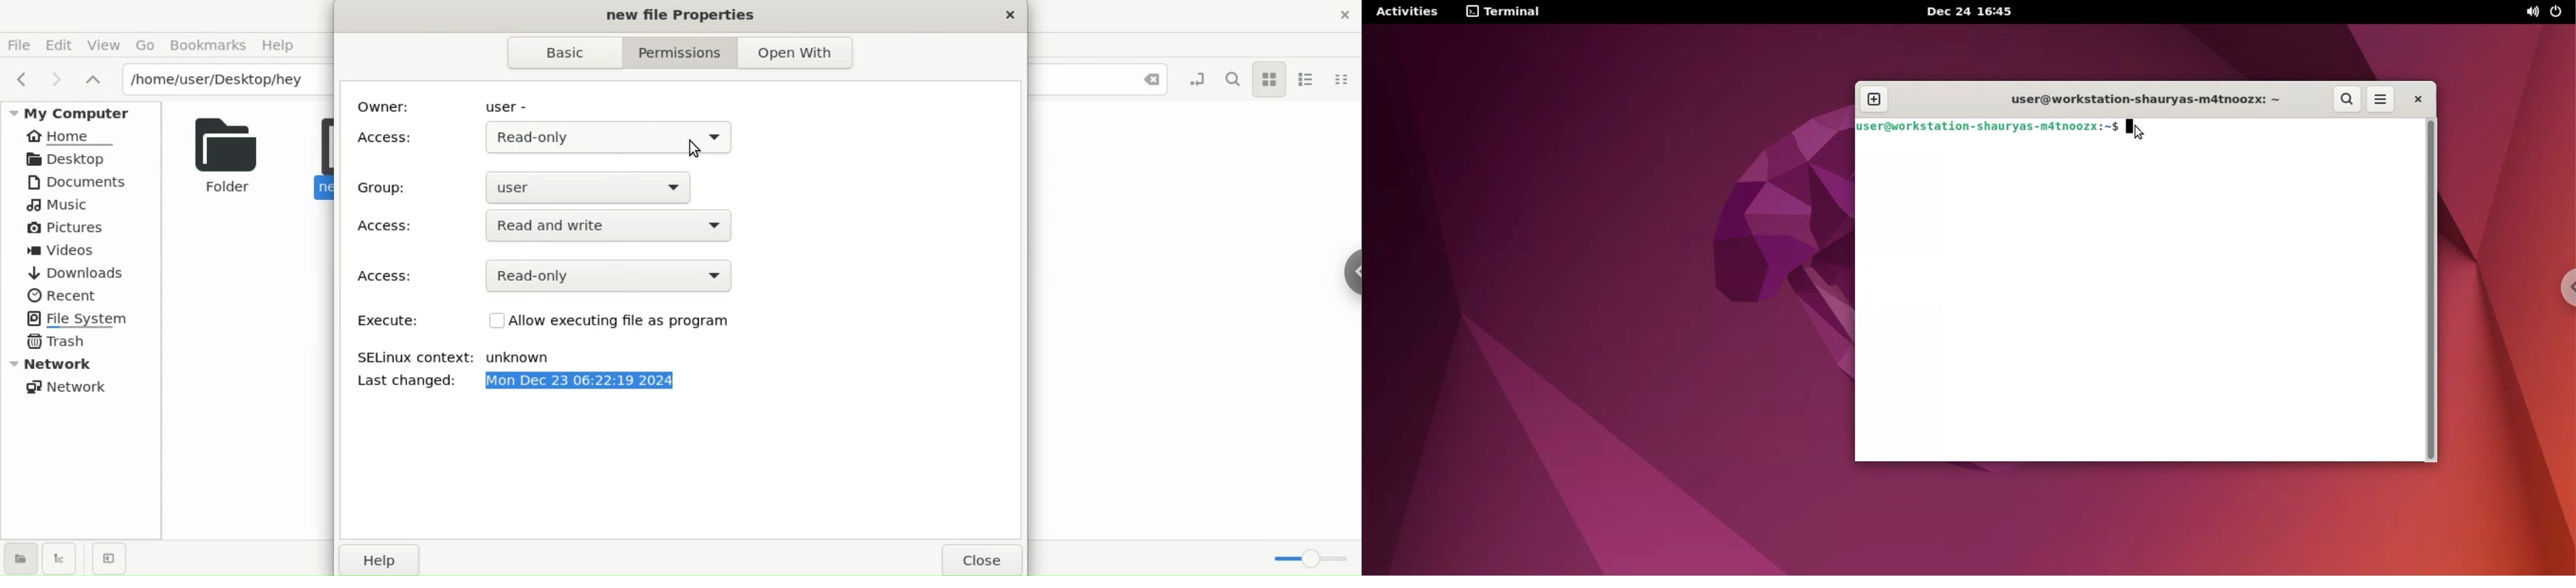 This screenshot has width=2576, height=588. What do you see at coordinates (109, 558) in the screenshot?
I see `close sidebar` at bounding box center [109, 558].